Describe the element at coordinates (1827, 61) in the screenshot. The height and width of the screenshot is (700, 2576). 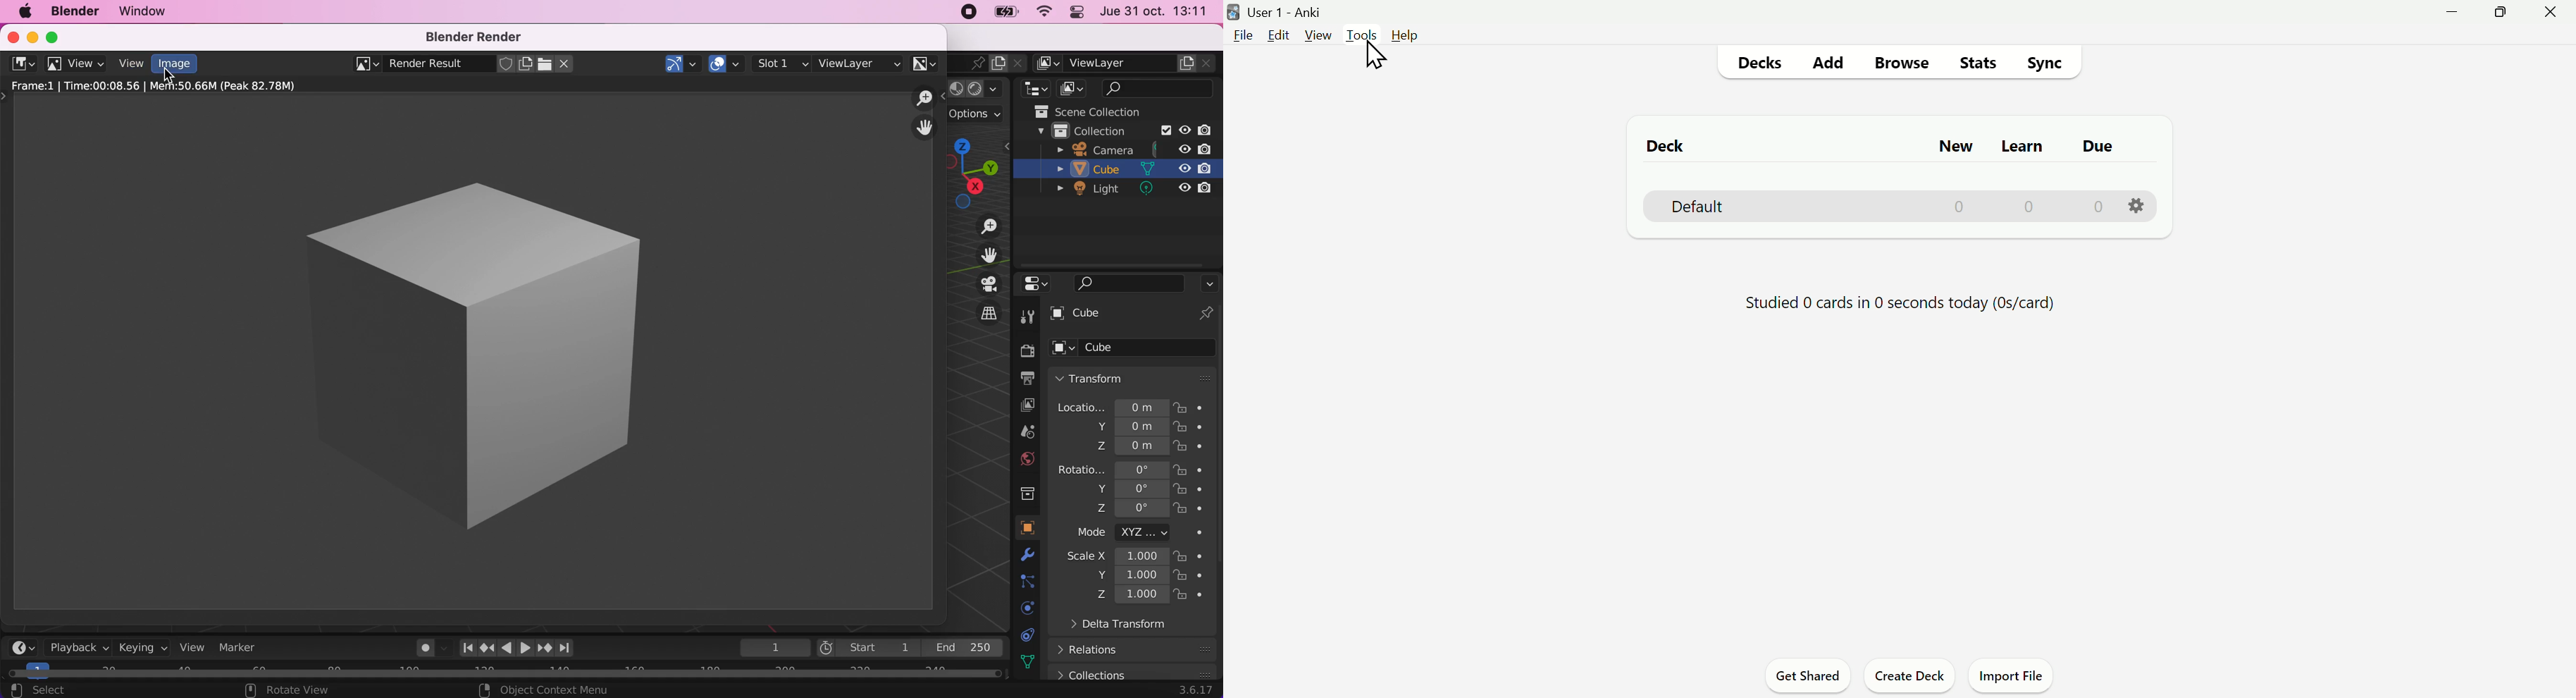
I see `Add` at that location.